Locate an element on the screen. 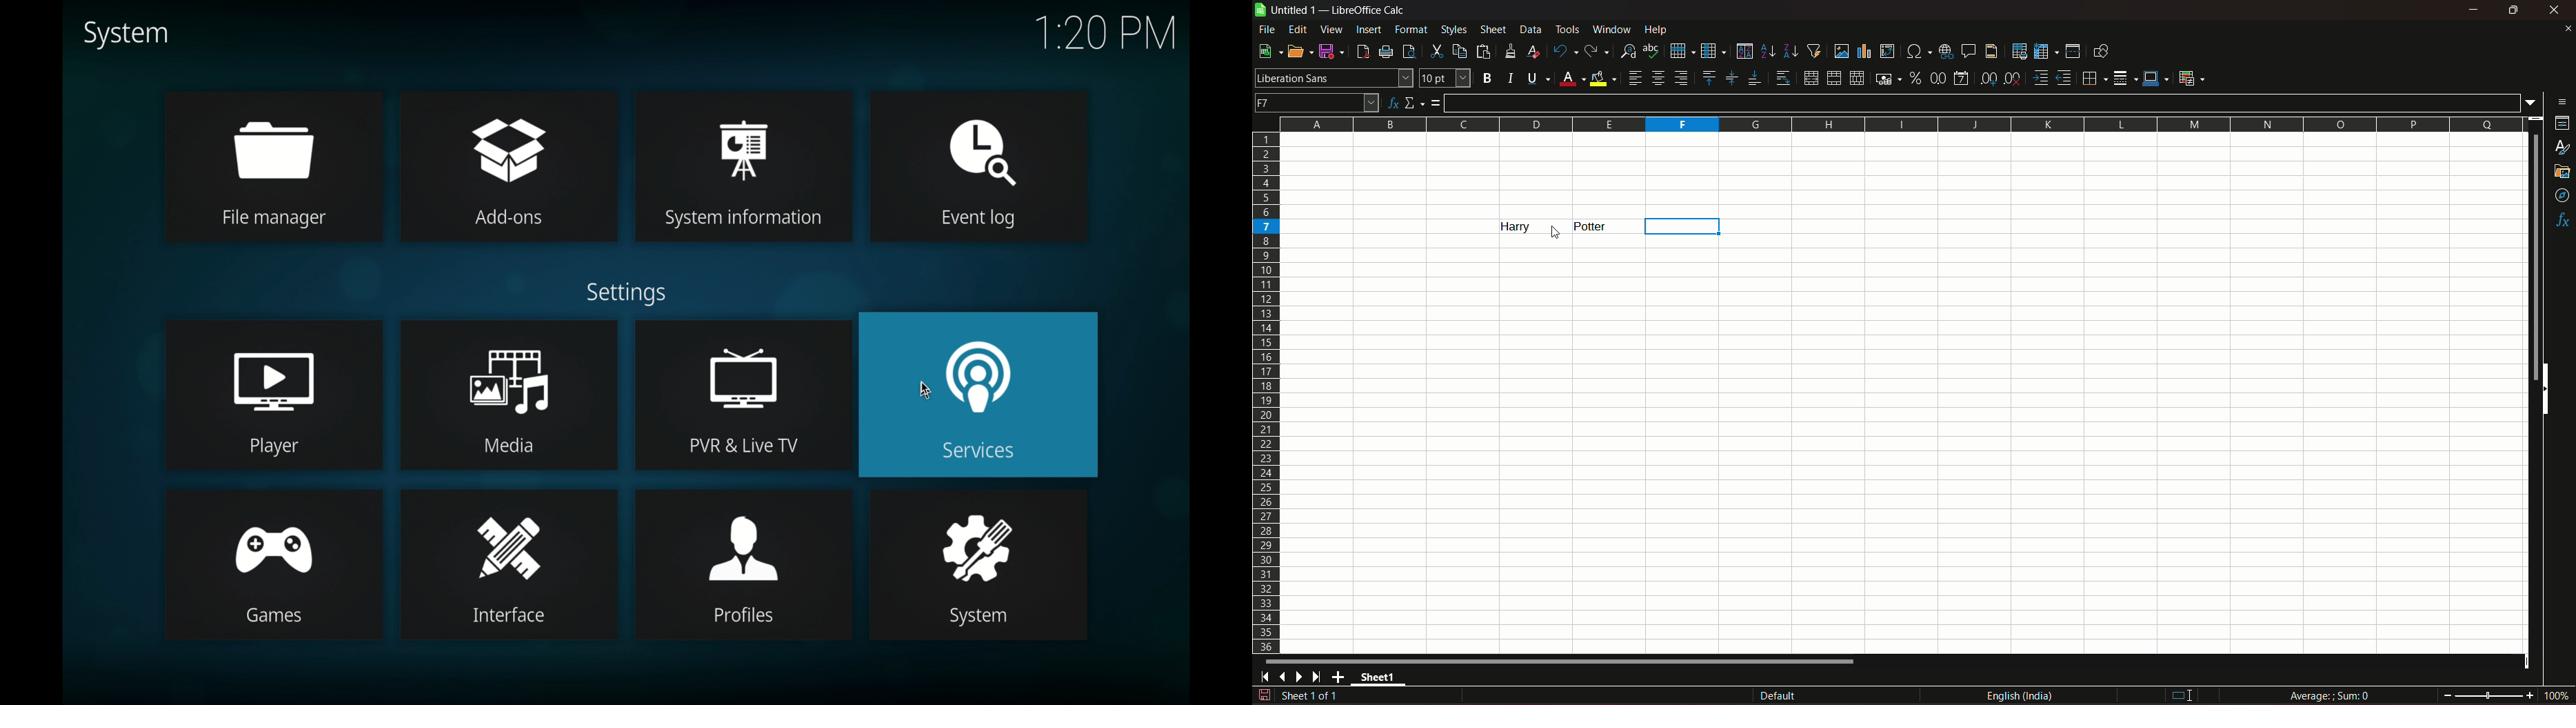  insert or edit pivot table is located at coordinates (1888, 50).